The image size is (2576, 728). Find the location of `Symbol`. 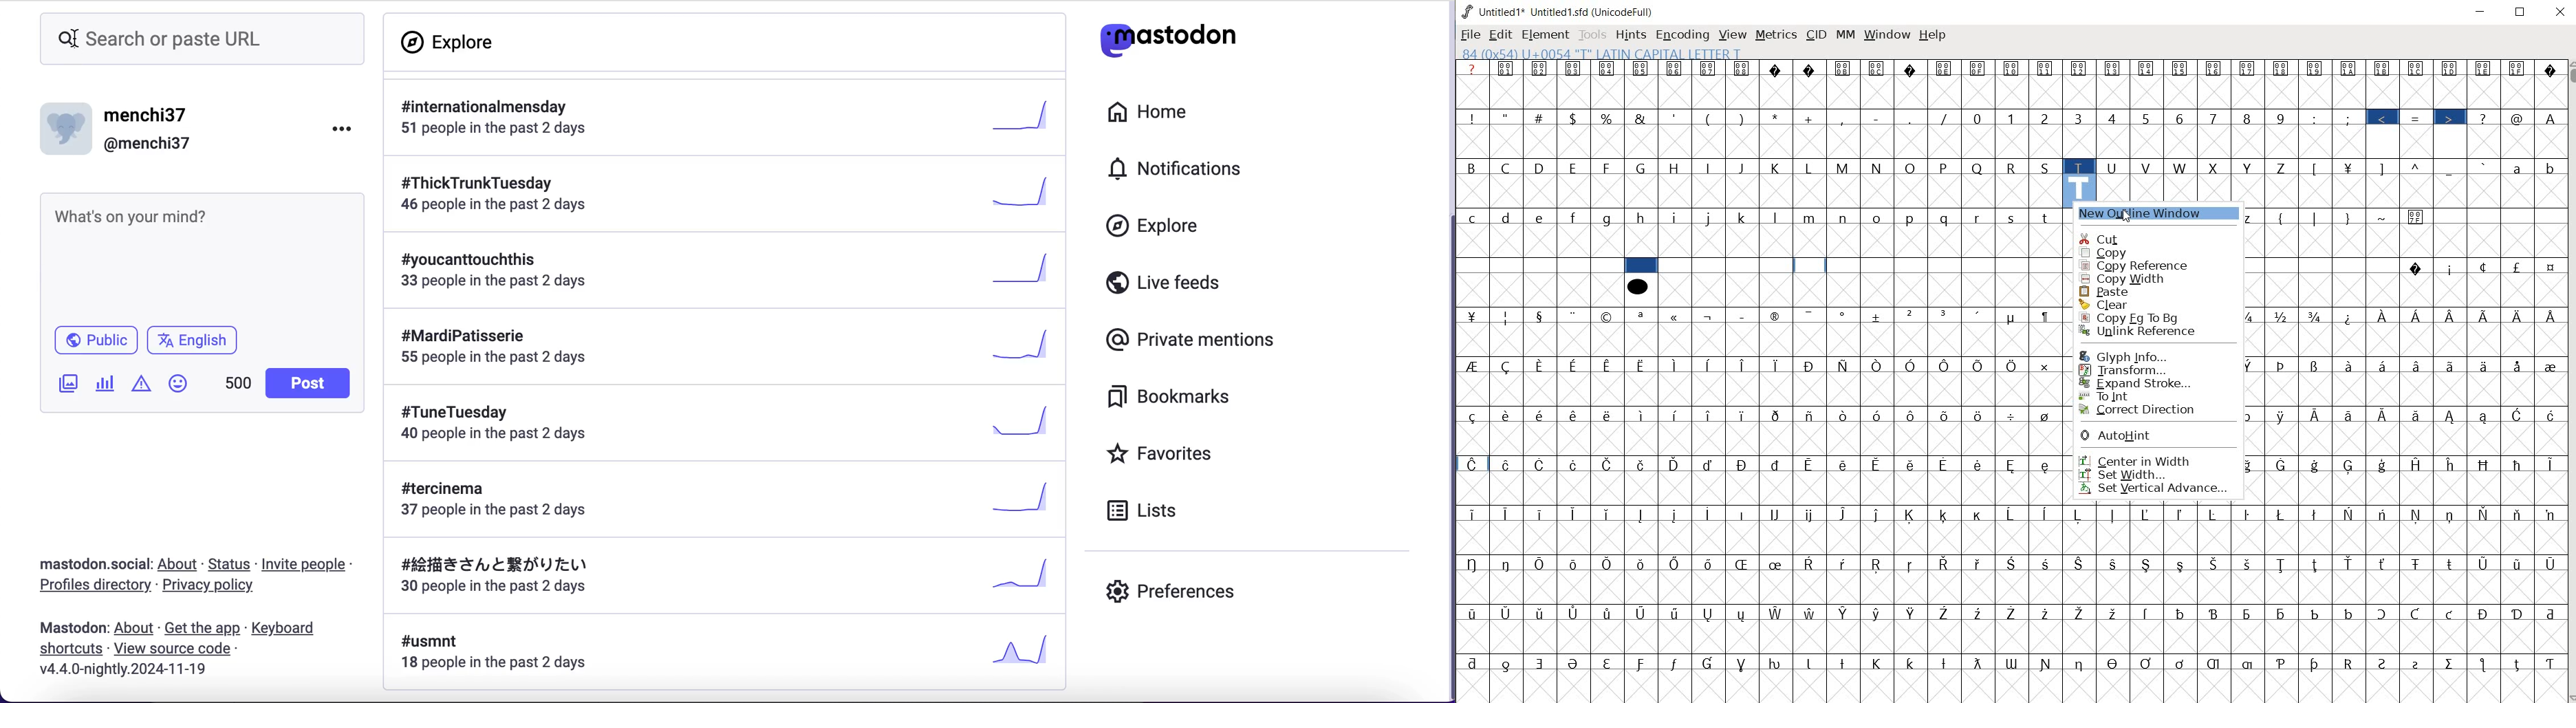

Symbol is located at coordinates (1945, 612).